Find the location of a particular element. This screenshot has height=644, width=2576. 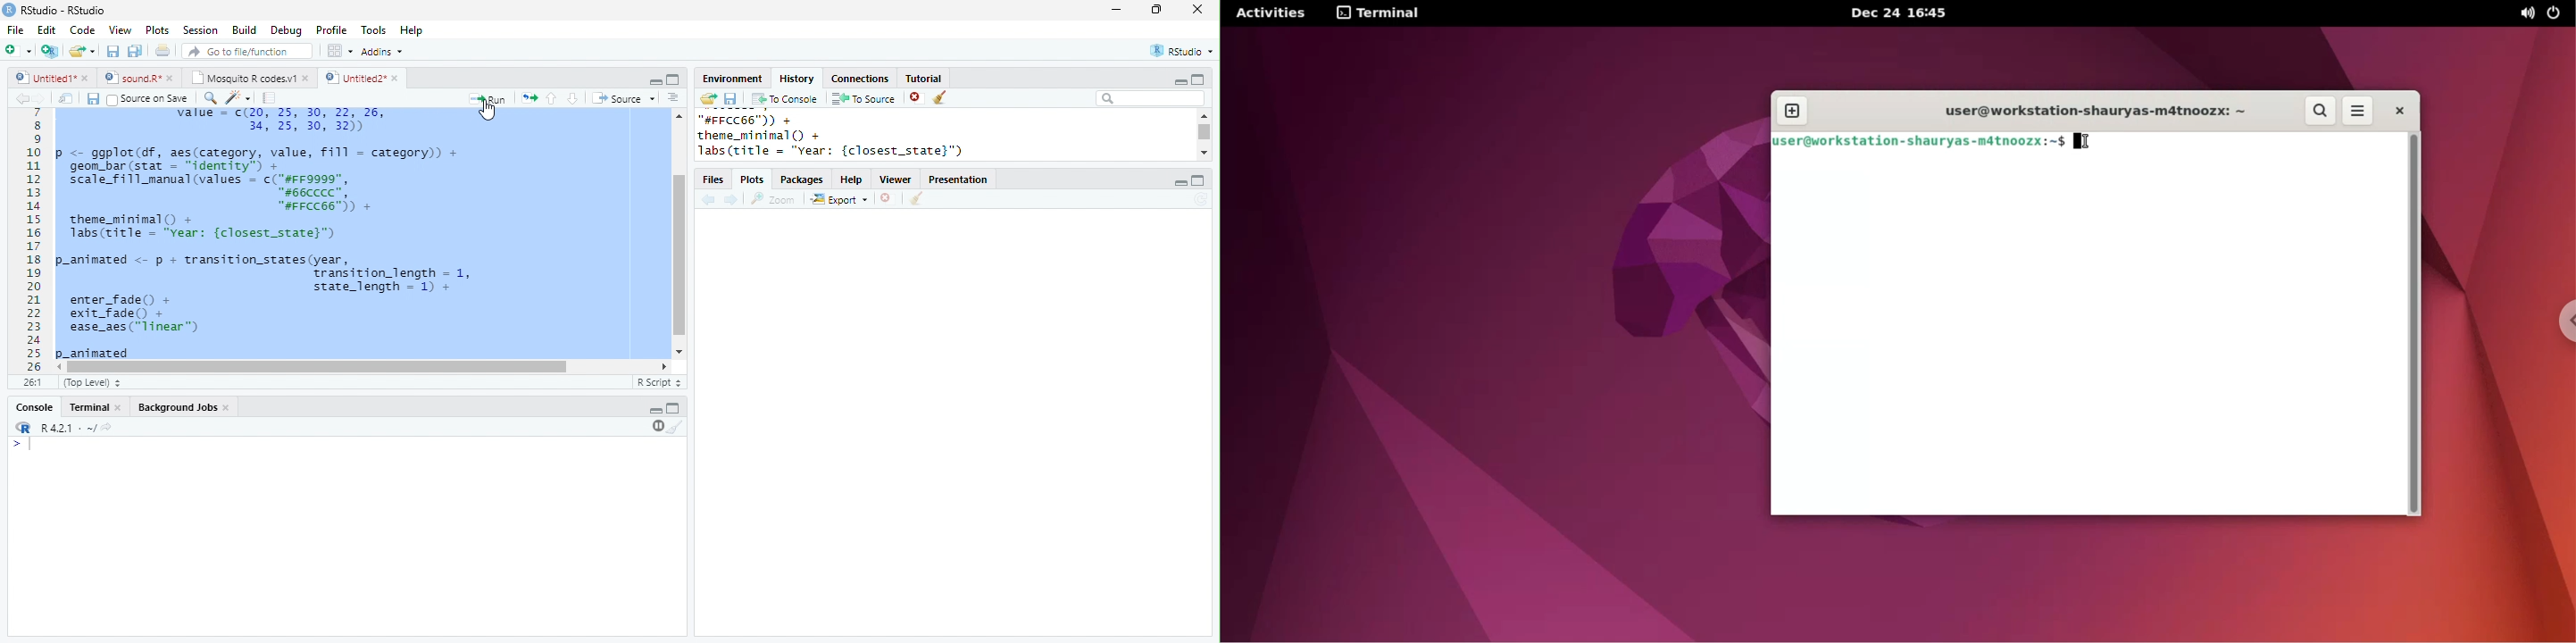

Viewer is located at coordinates (896, 180).